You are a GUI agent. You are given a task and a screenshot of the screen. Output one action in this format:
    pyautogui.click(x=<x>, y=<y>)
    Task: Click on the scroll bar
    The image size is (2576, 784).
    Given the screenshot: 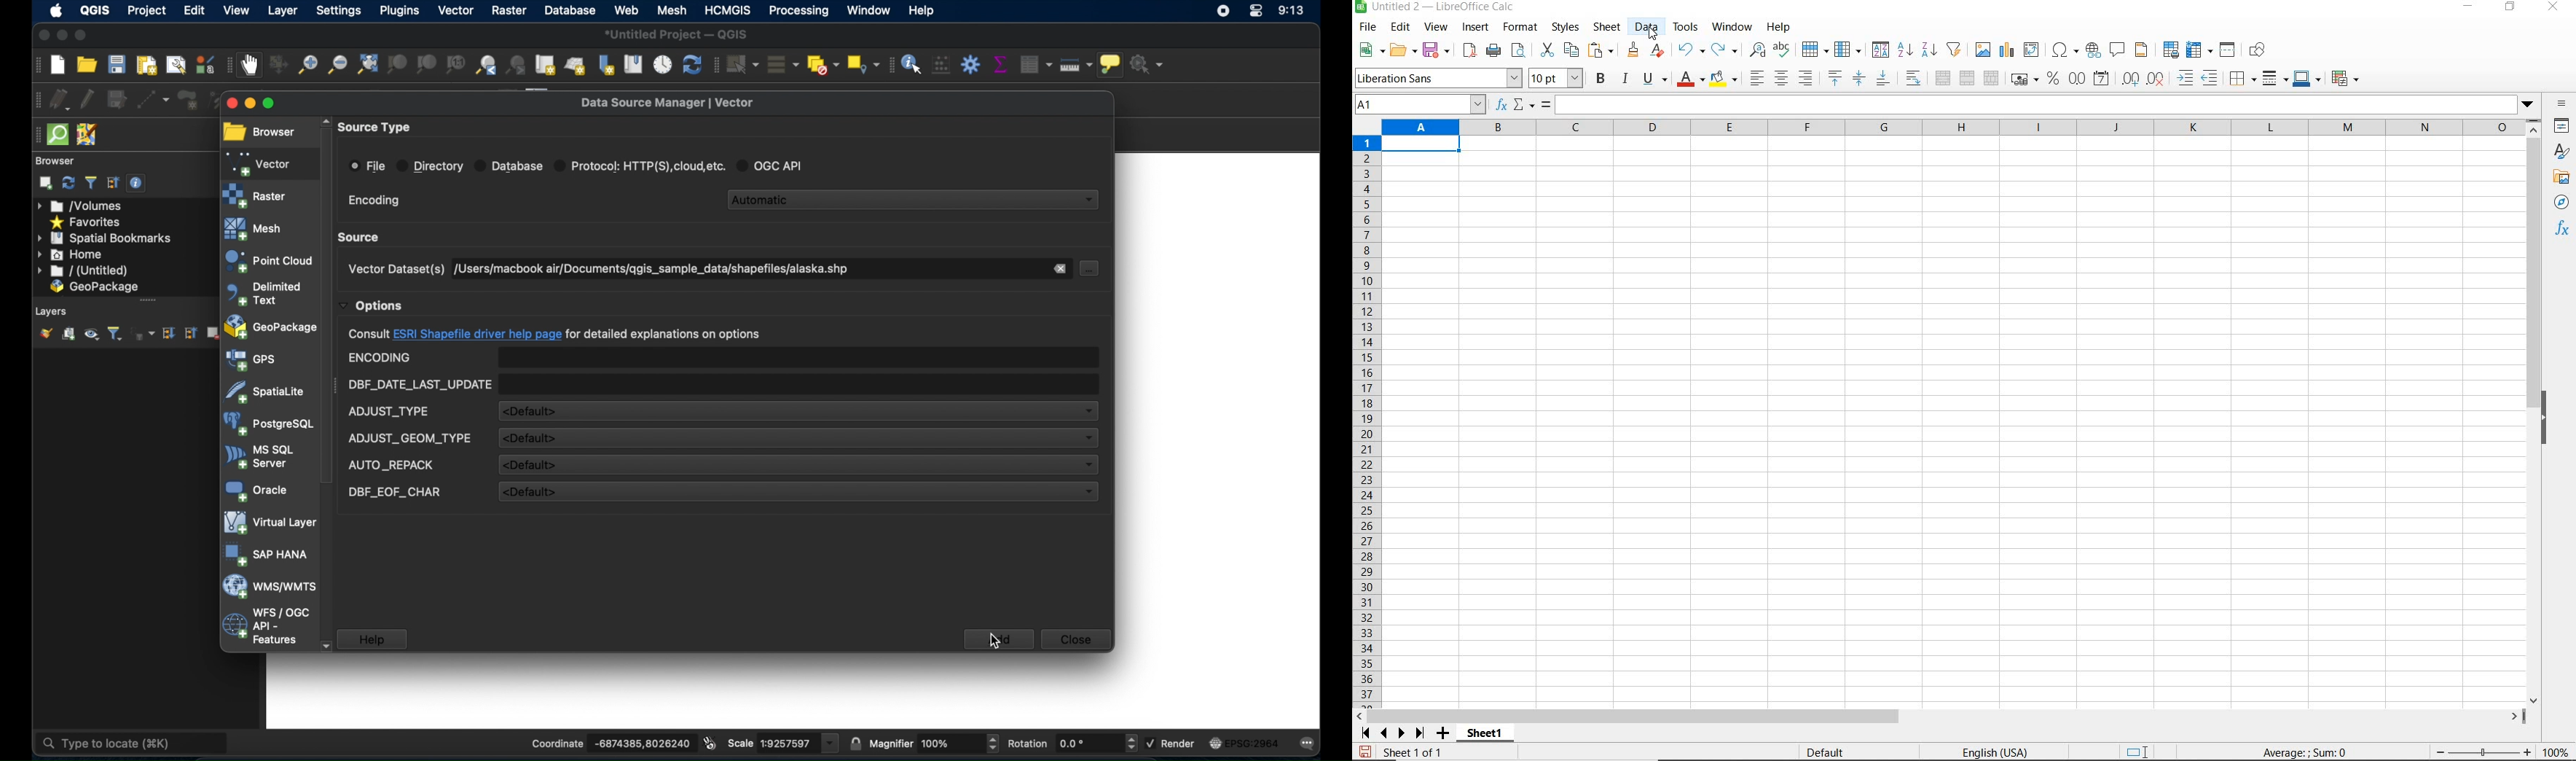 What is the action you would take?
    pyautogui.click(x=144, y=301)
    